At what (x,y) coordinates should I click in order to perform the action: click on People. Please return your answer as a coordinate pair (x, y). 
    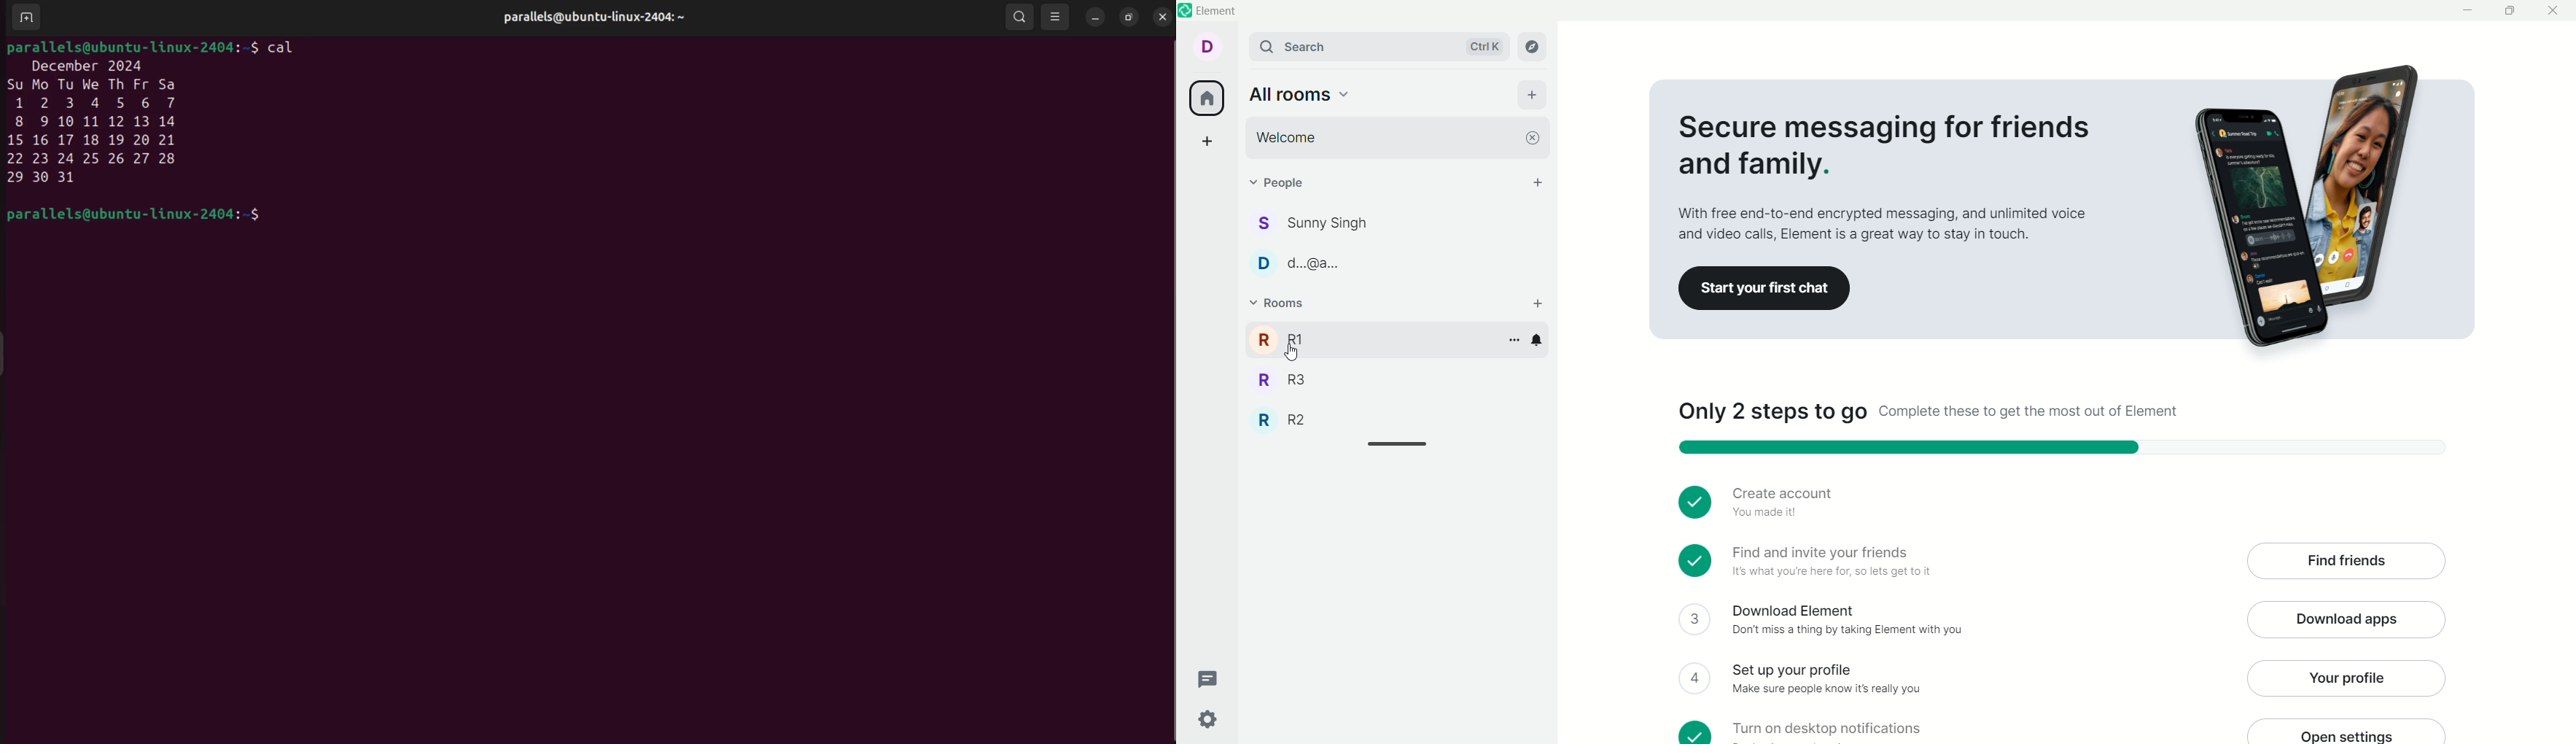
    Looking at the image, I should click on (1288, 182).